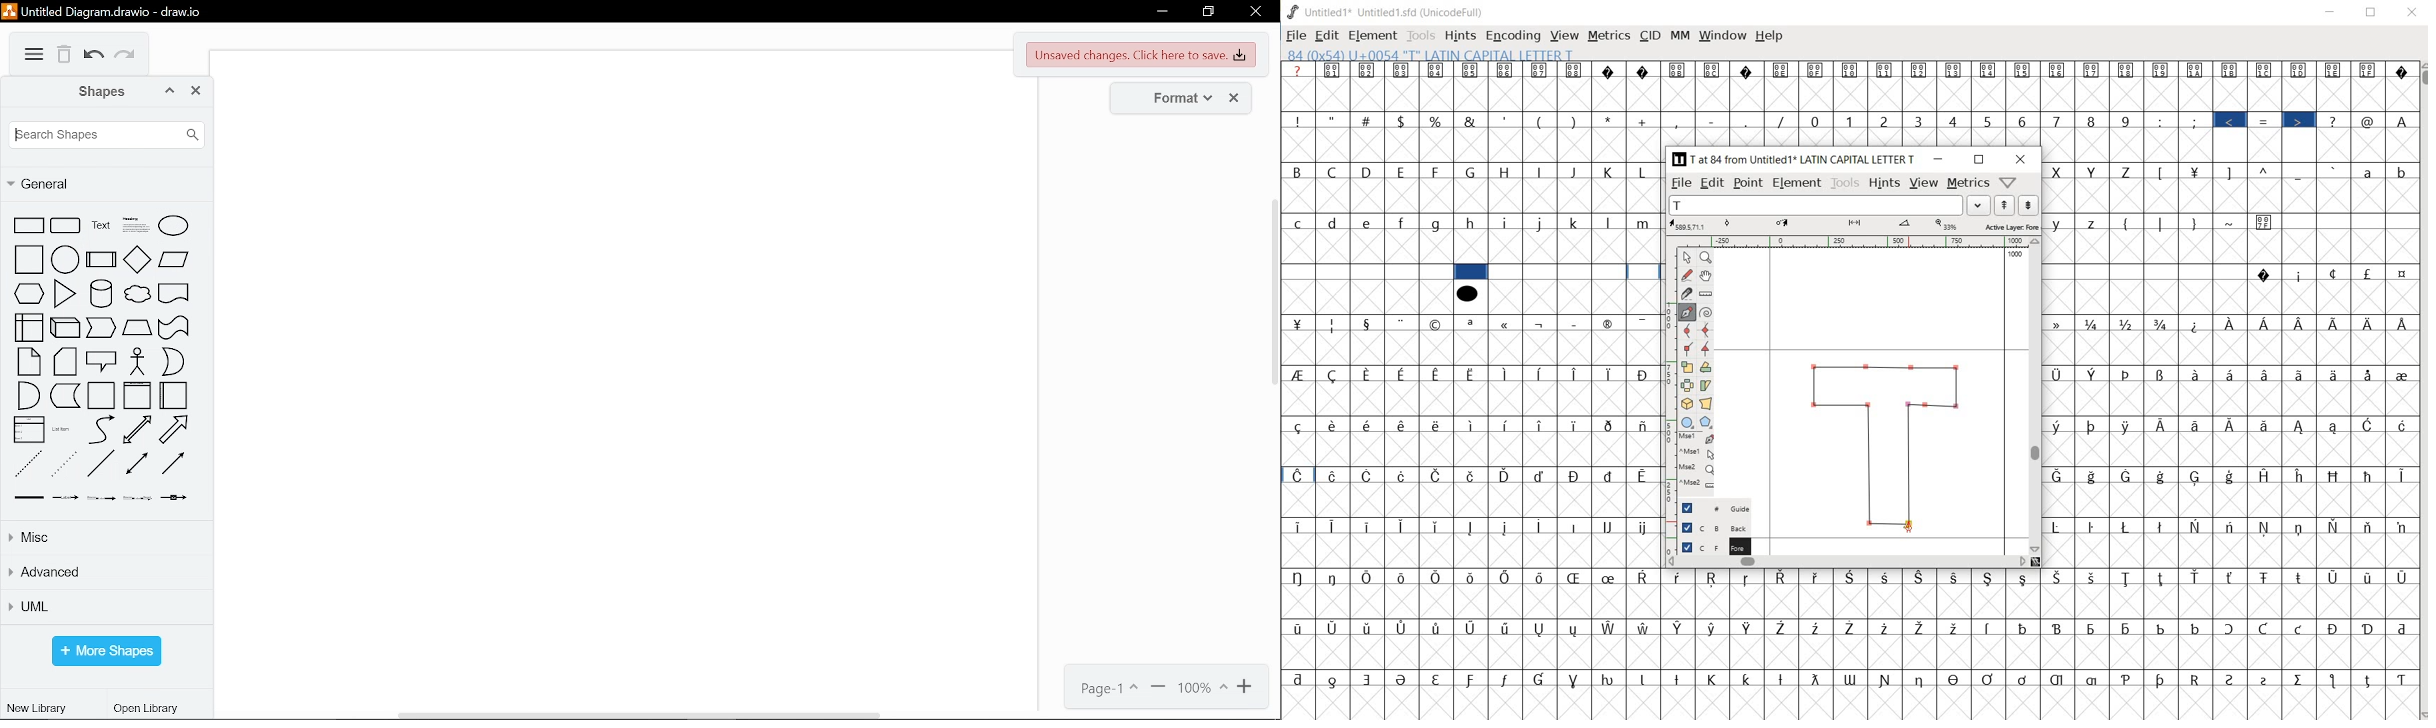 Image resolution: width=2436 pixels, height=728 pixels. I want to click on Symbol, so click(2060, 376).